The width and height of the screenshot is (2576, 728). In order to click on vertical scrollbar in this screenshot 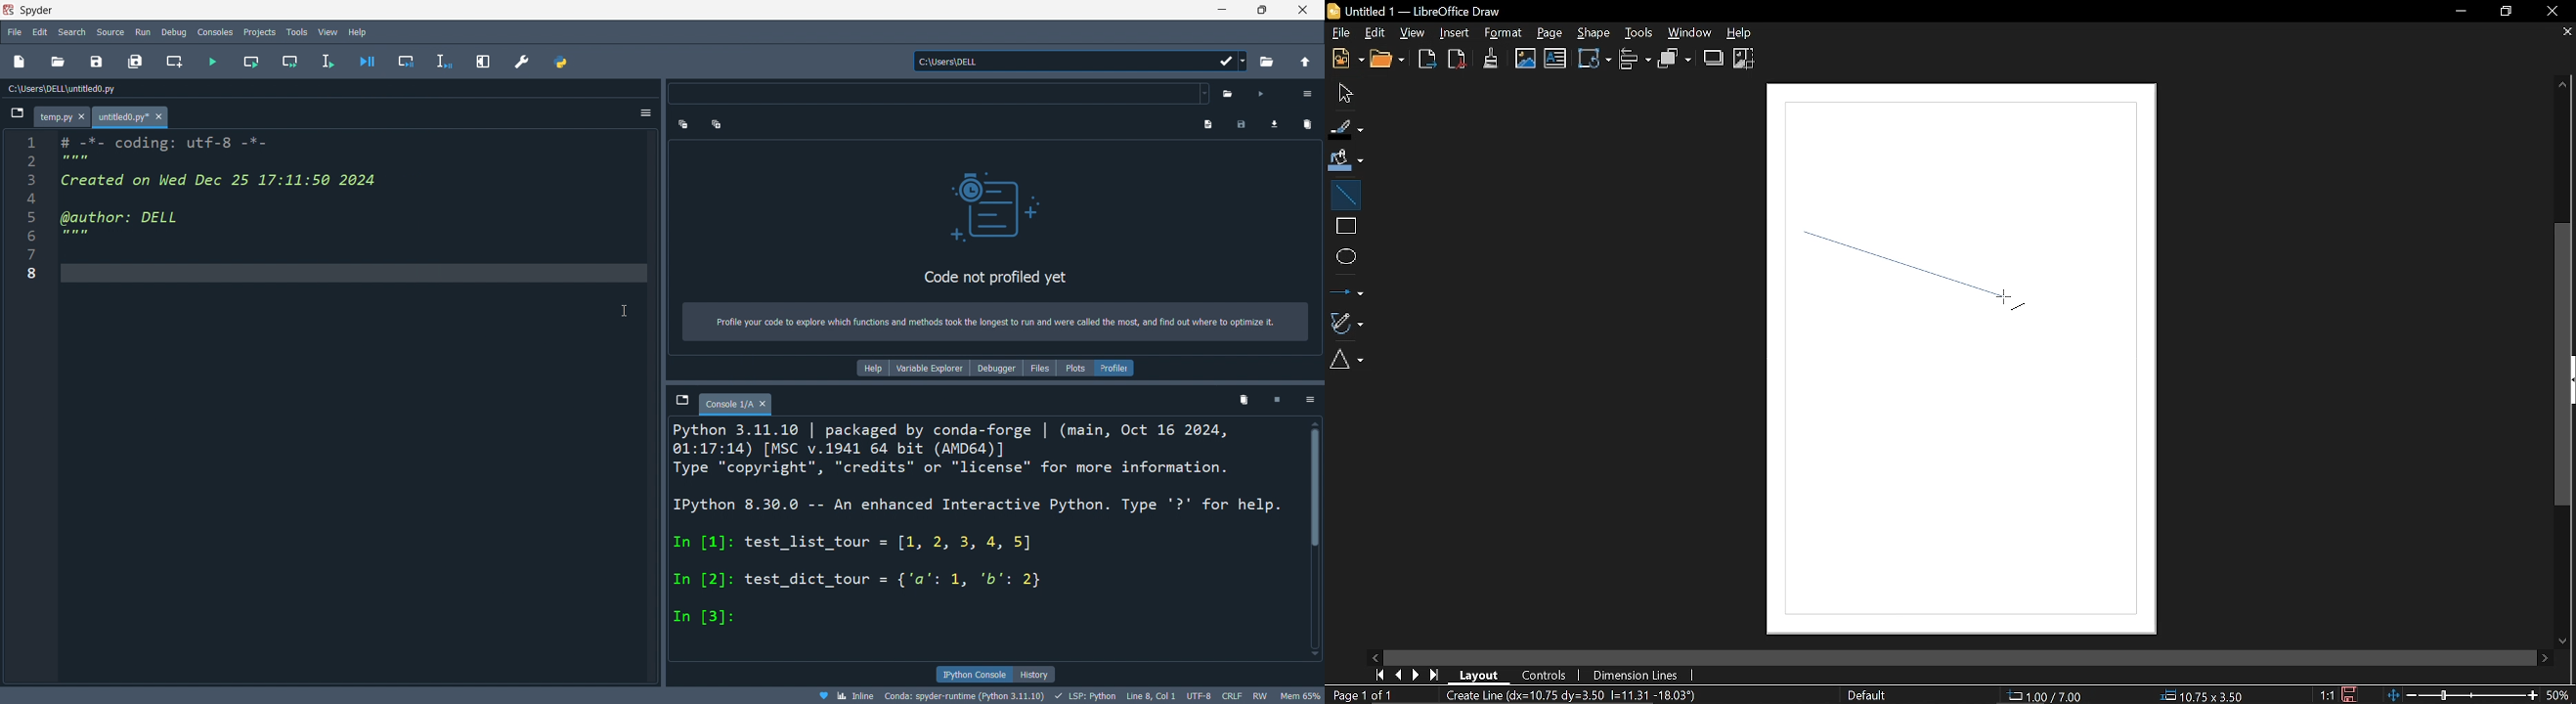, I will do `click(1313, 538)`.